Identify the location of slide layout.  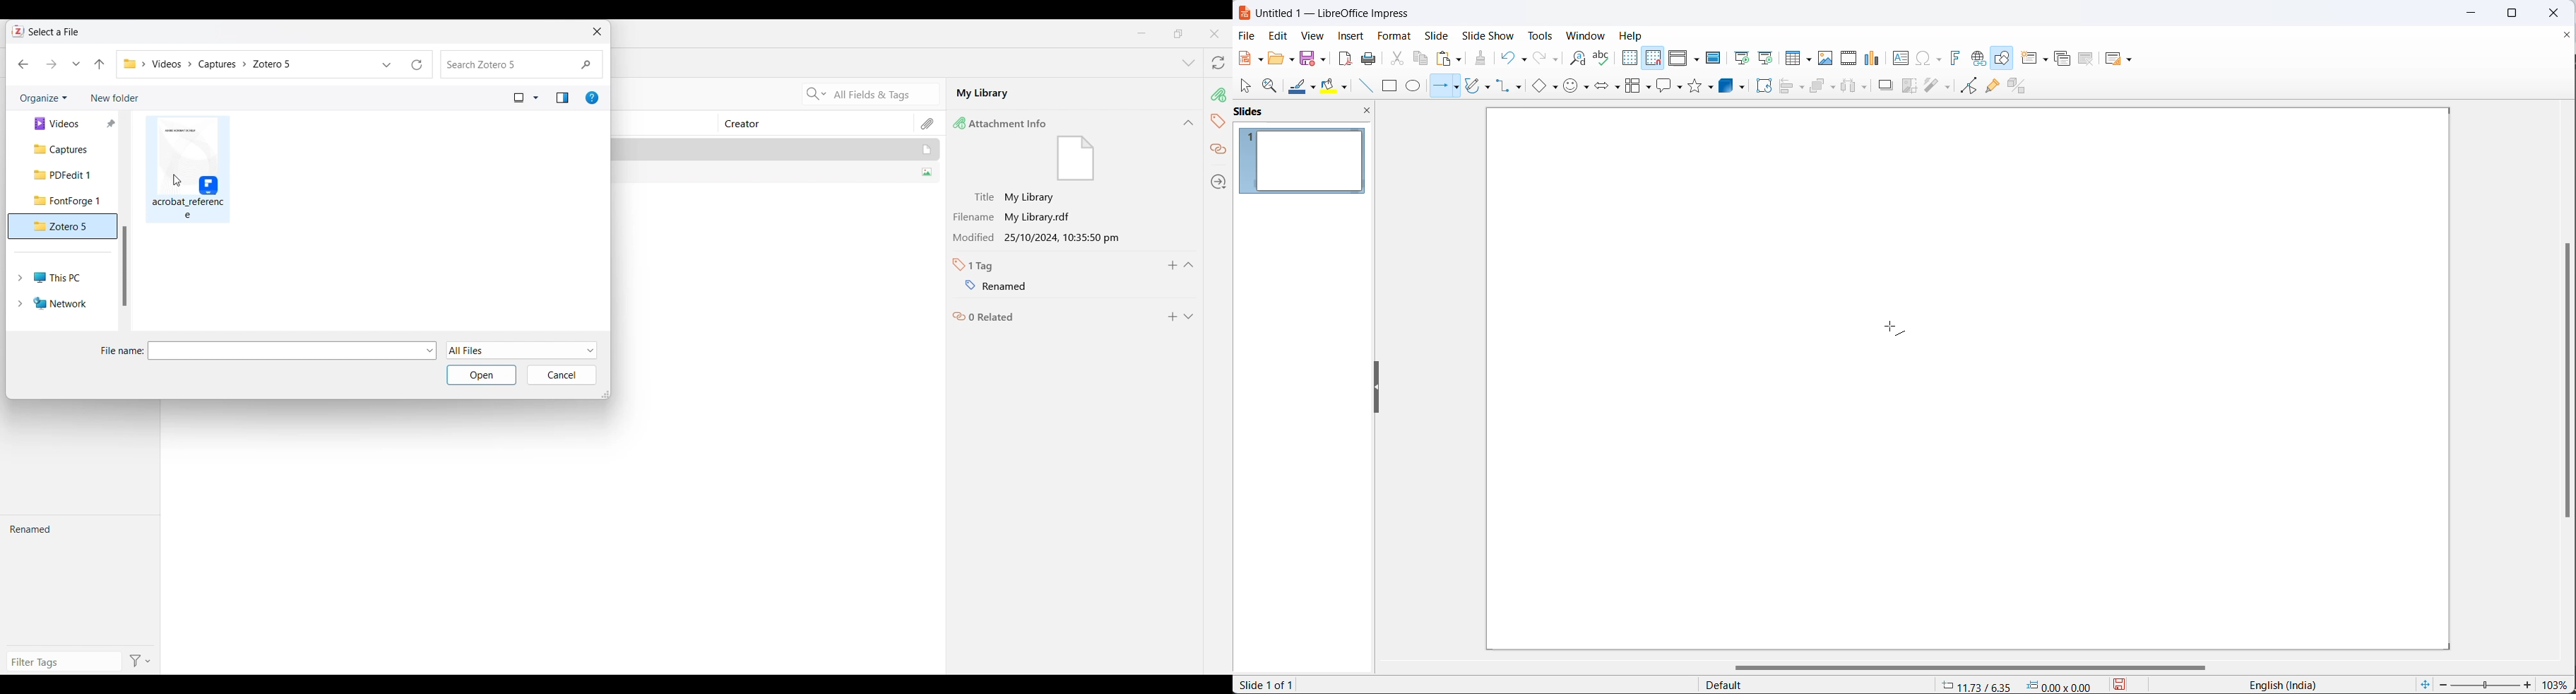
(2120, 59).